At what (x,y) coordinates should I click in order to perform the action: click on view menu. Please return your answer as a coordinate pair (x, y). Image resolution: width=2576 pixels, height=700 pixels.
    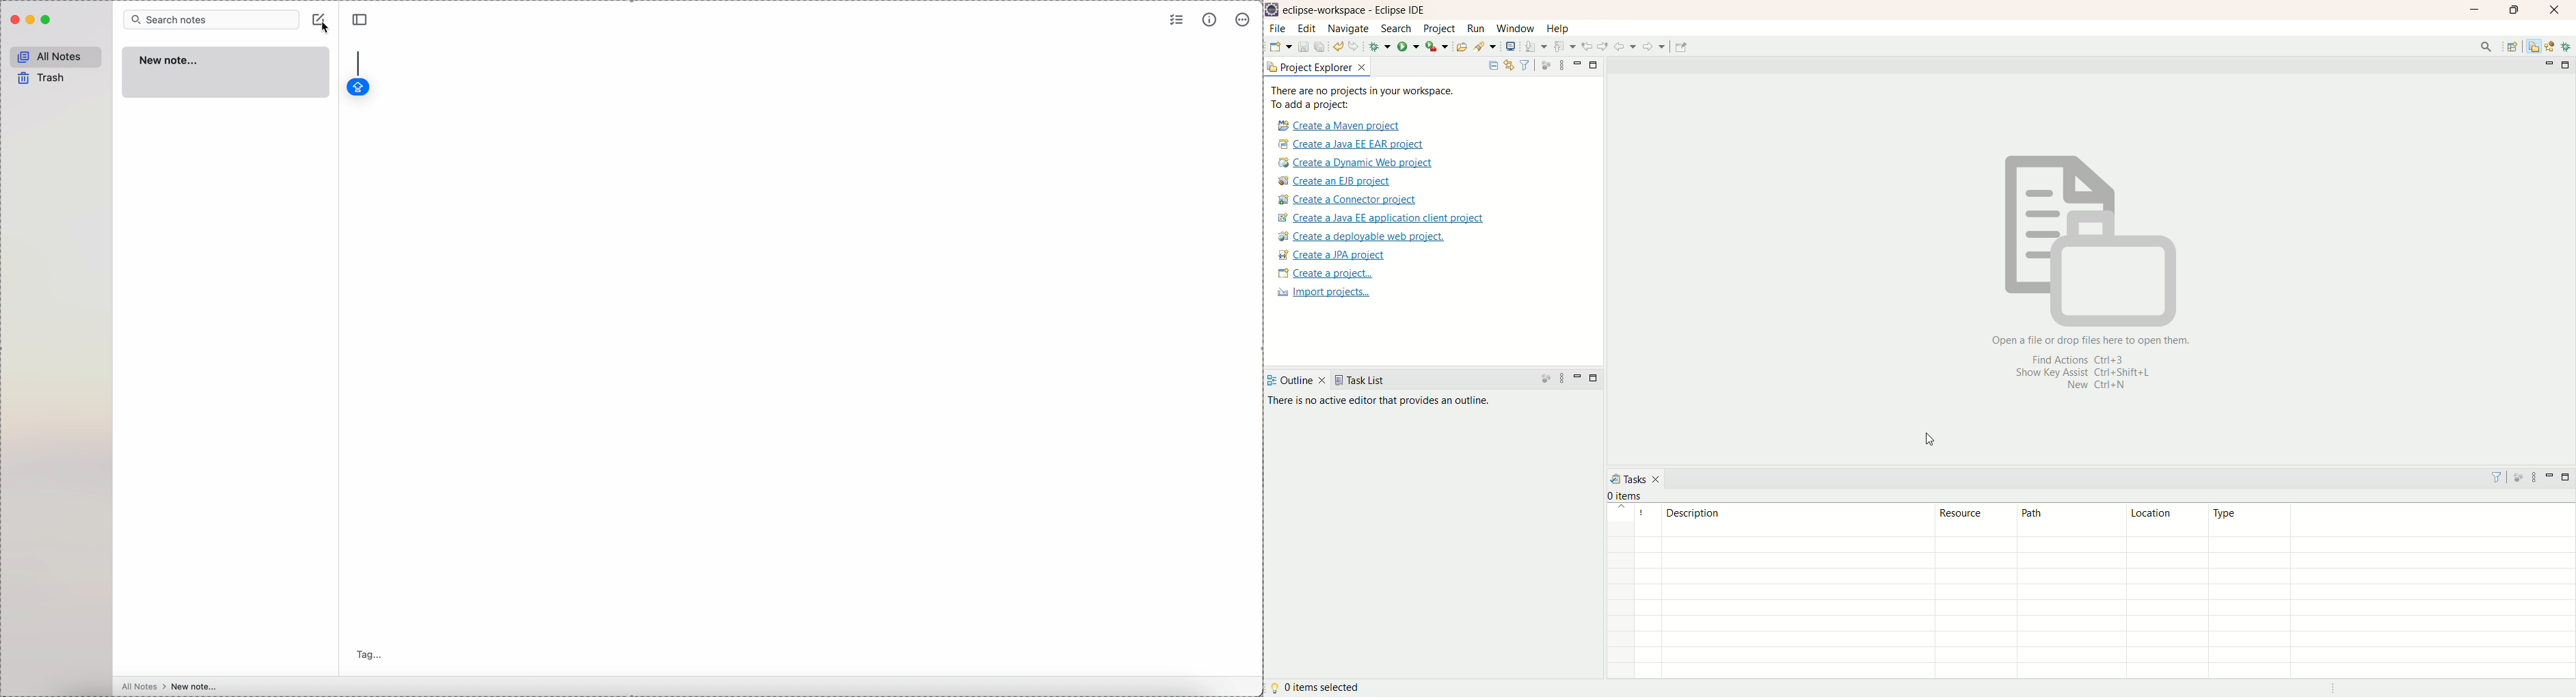
    Looking at the image, I should click on (1563, 377).